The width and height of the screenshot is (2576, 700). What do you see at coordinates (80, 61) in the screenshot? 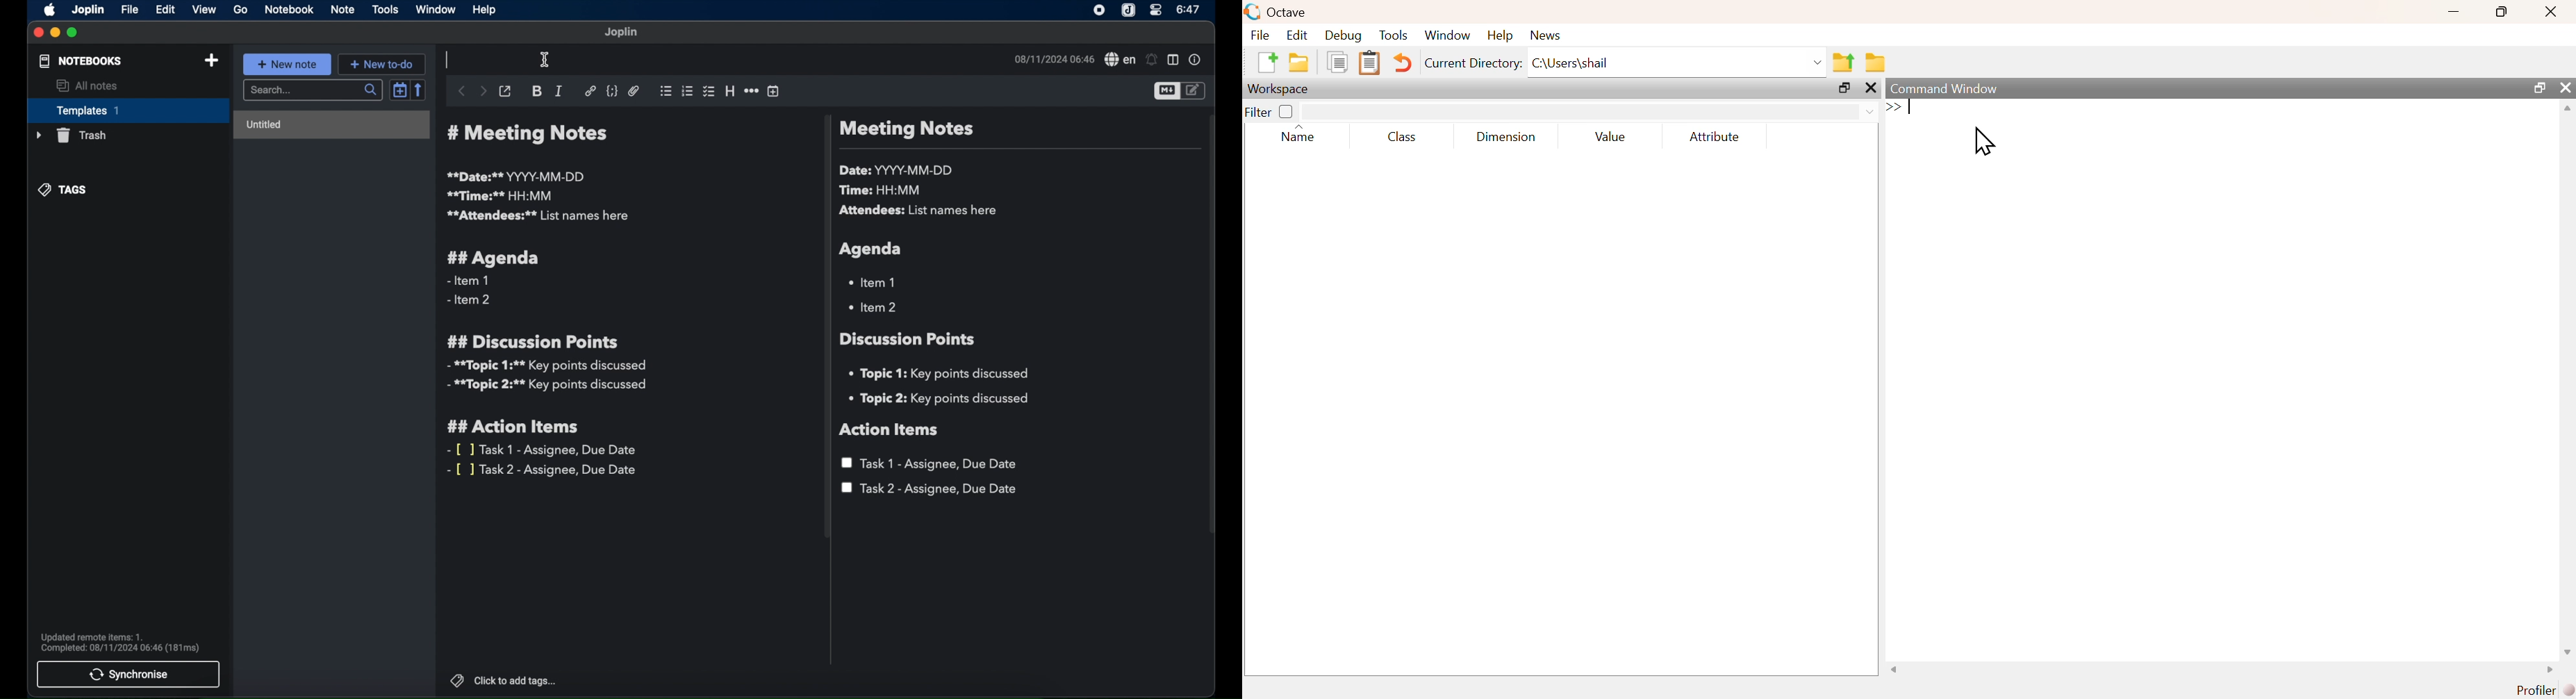
I see `notebooks` at bounding box center [80, 61].